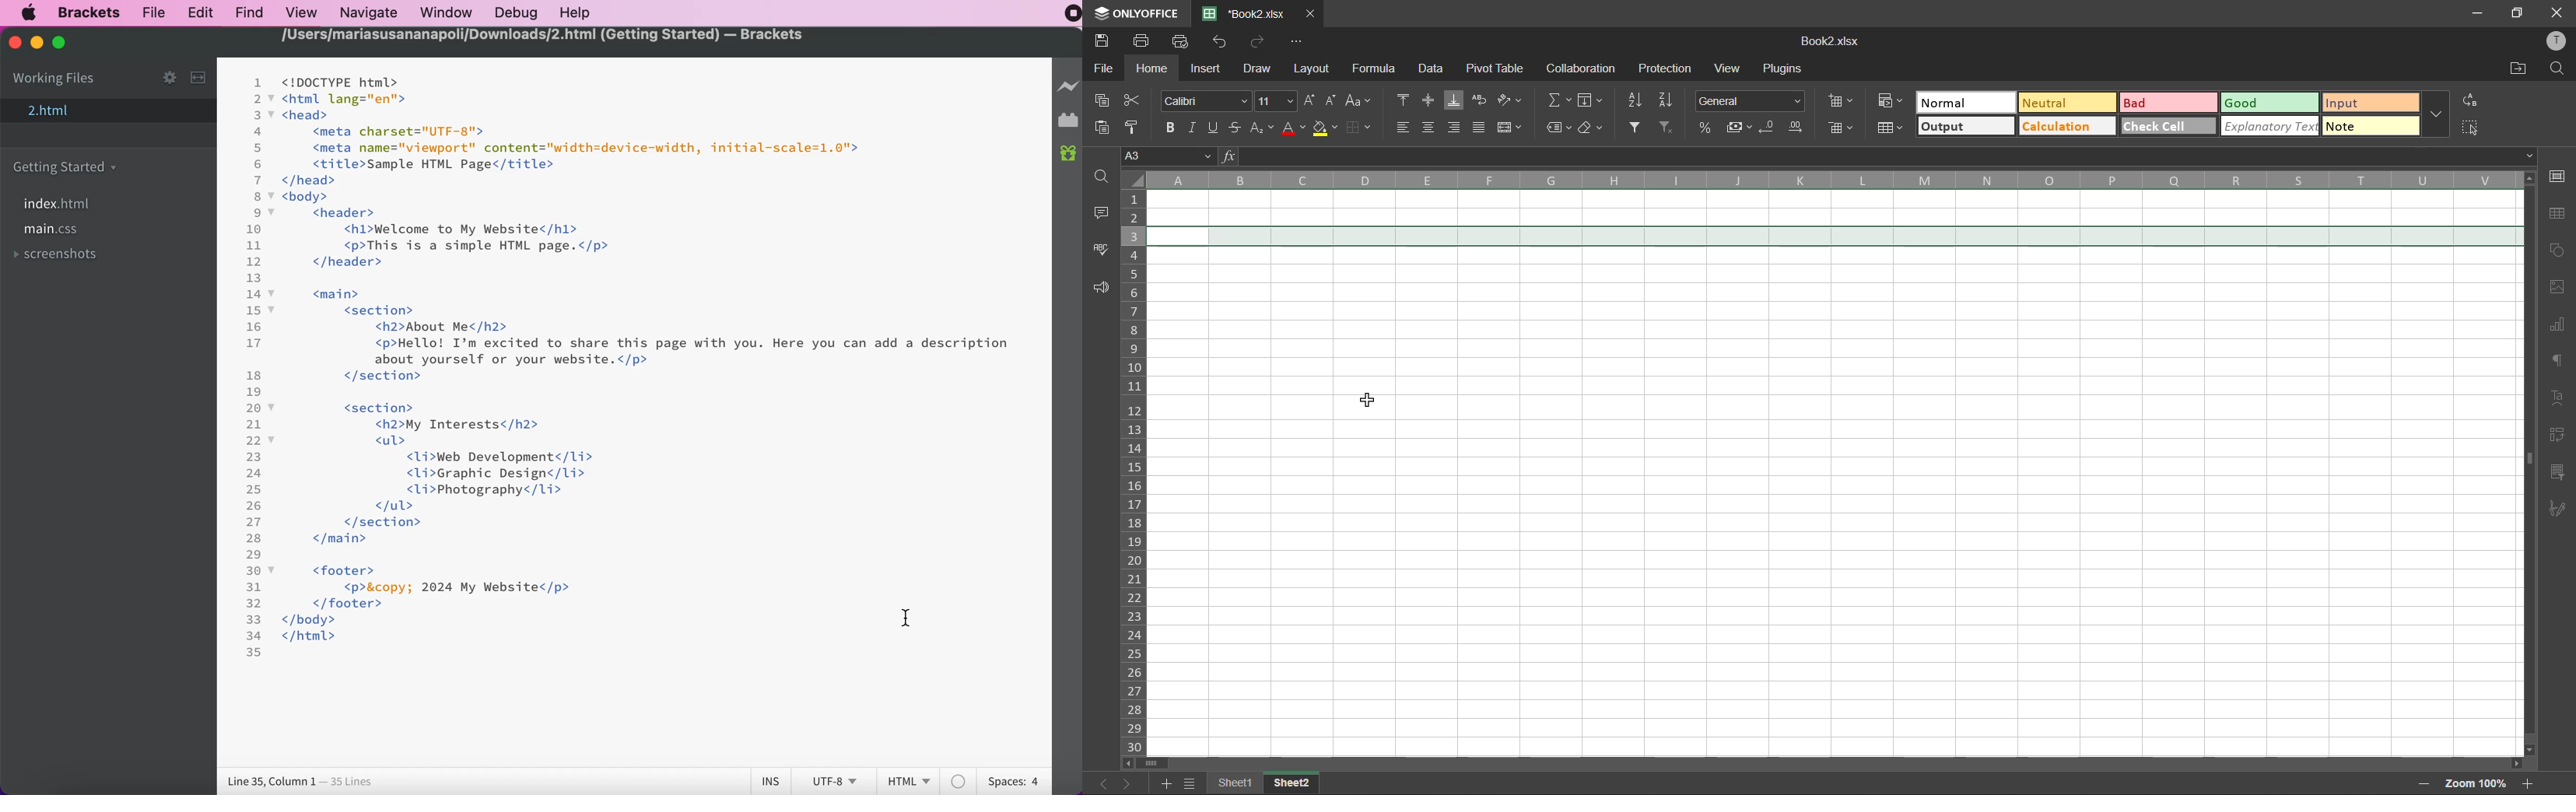 The width and height of the screenshot is (2576, 812). What do you see at coordinates (2554, 41) in the screenshot?
I see `profile` at bounding box center [2554, 41].